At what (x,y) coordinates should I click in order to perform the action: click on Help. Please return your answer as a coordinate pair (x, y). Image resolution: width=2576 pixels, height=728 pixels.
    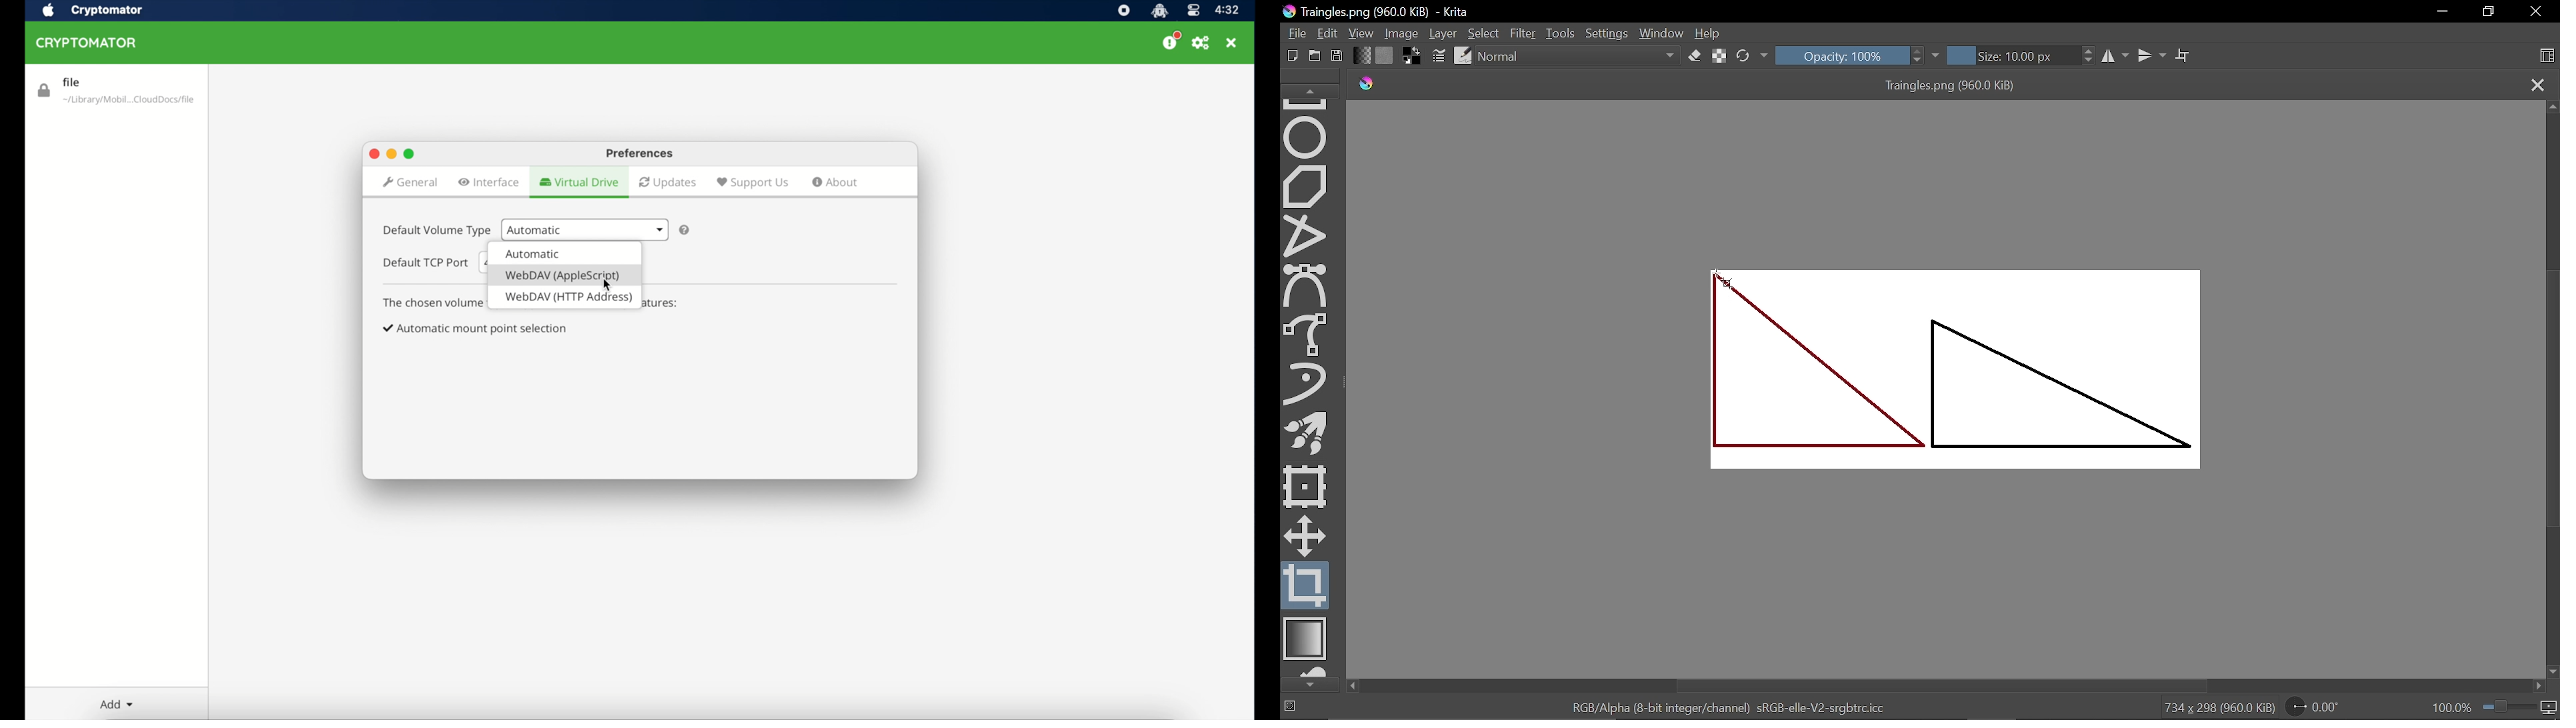
    Looking at the image, I should click on (1710, 34).